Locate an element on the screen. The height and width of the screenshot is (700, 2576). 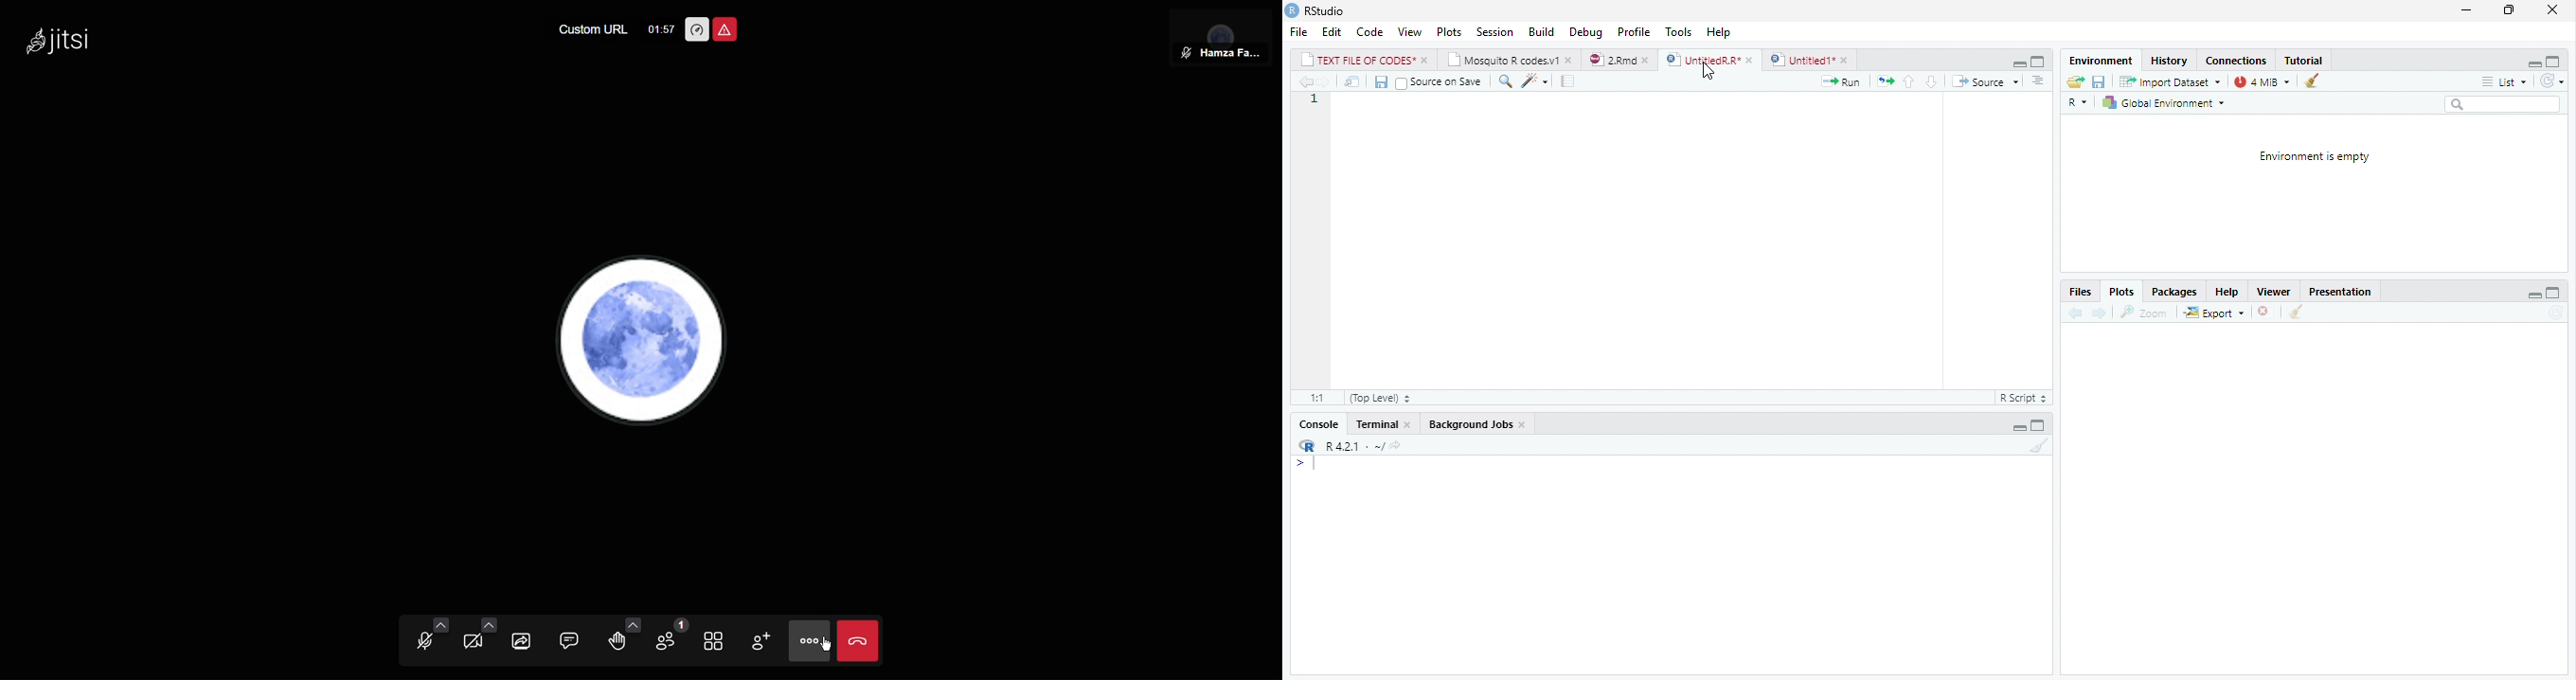
hide console is located at coordinates (2040, 423).